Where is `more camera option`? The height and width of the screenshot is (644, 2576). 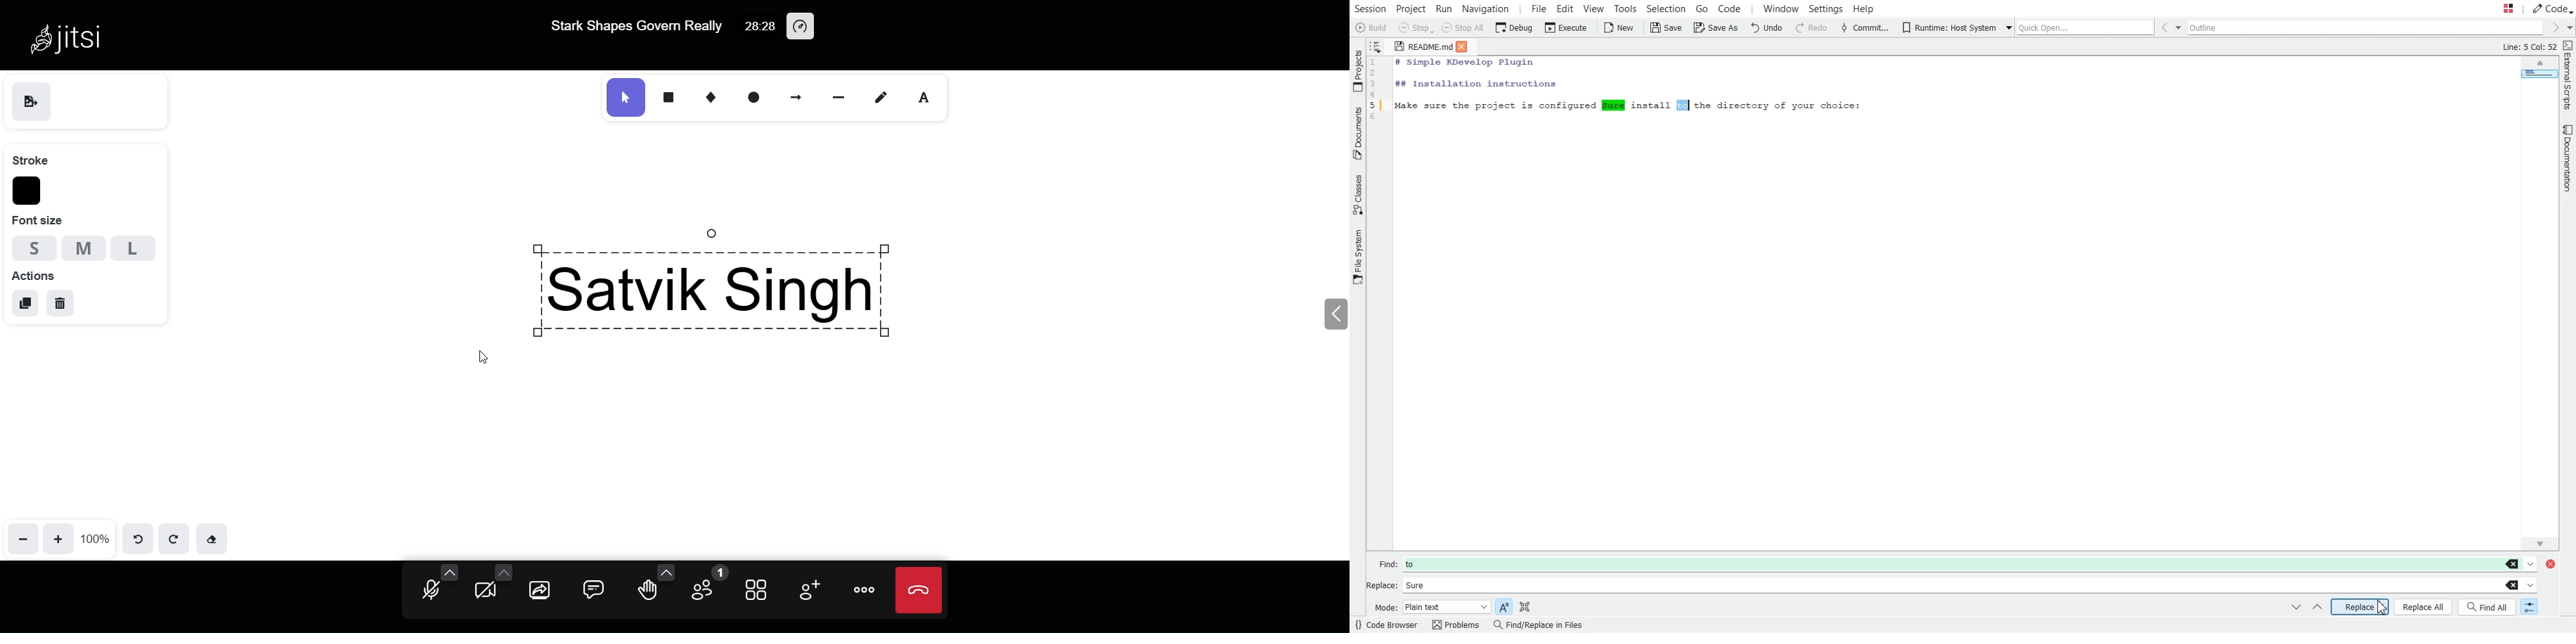
more camera option is located at coordinates (502, 572).